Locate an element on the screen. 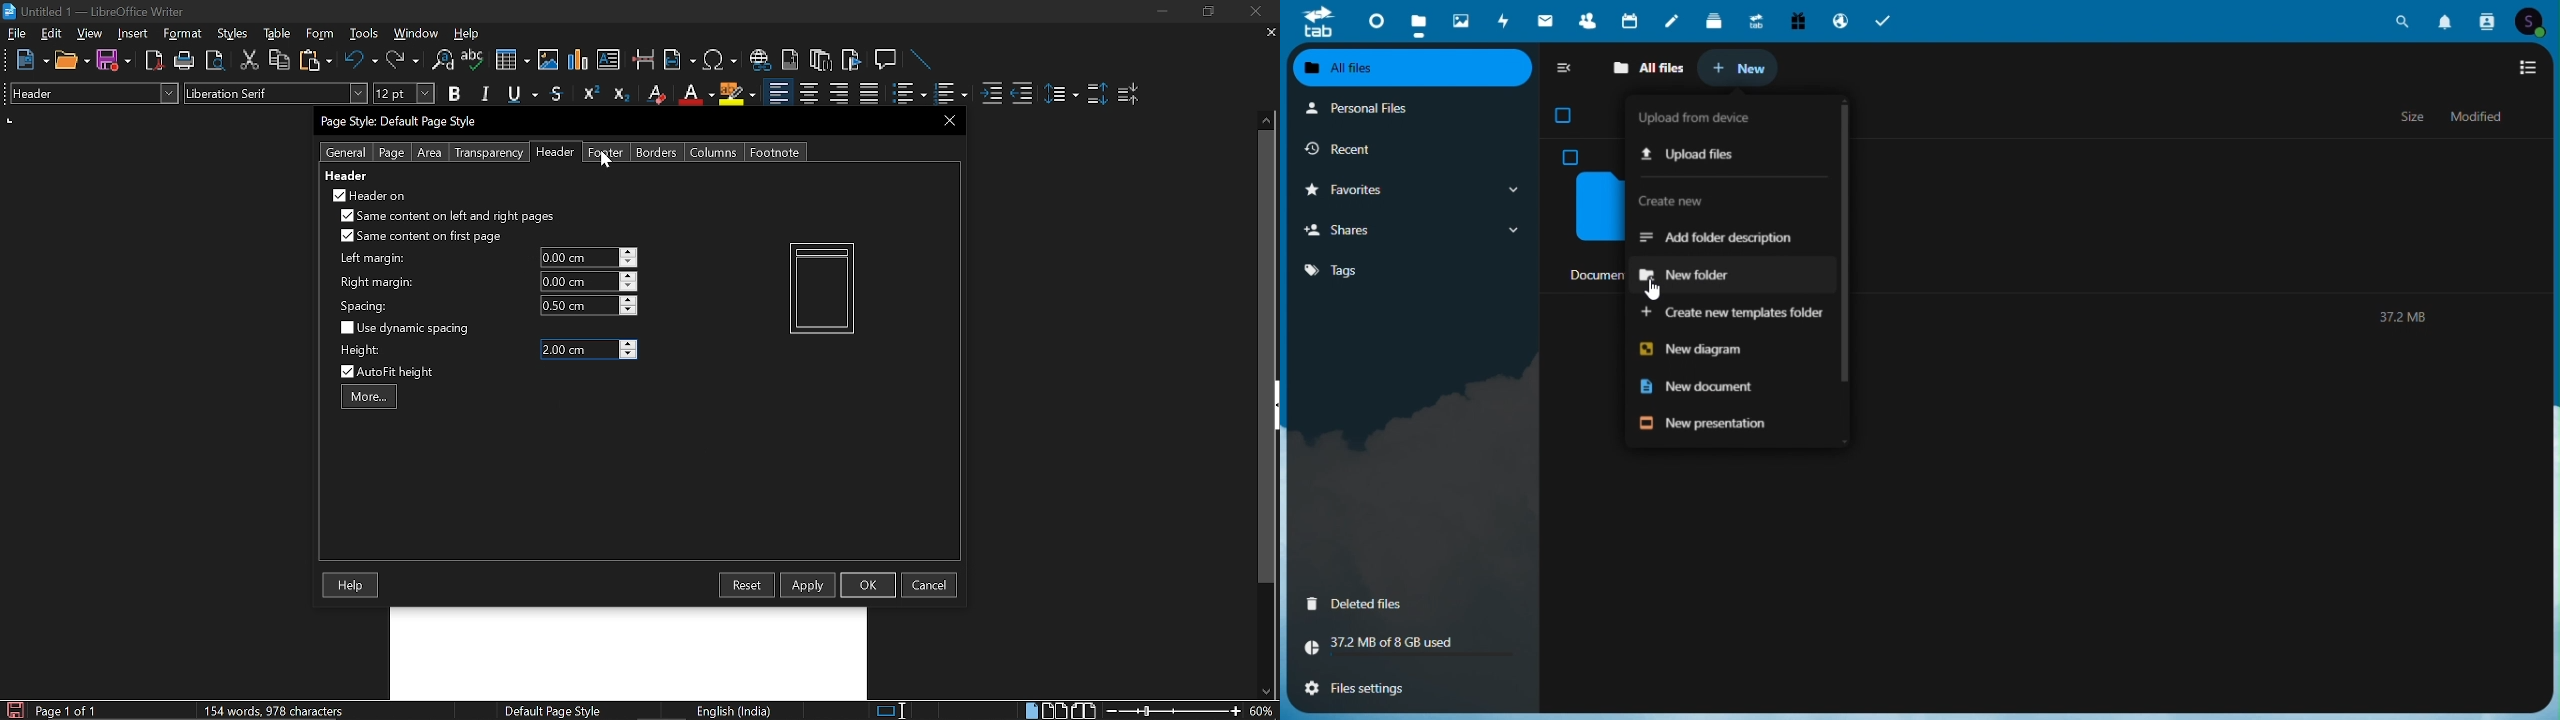 The height and width of the screenshot is (728, 2576). Columns is located at coordinates (714, 152).